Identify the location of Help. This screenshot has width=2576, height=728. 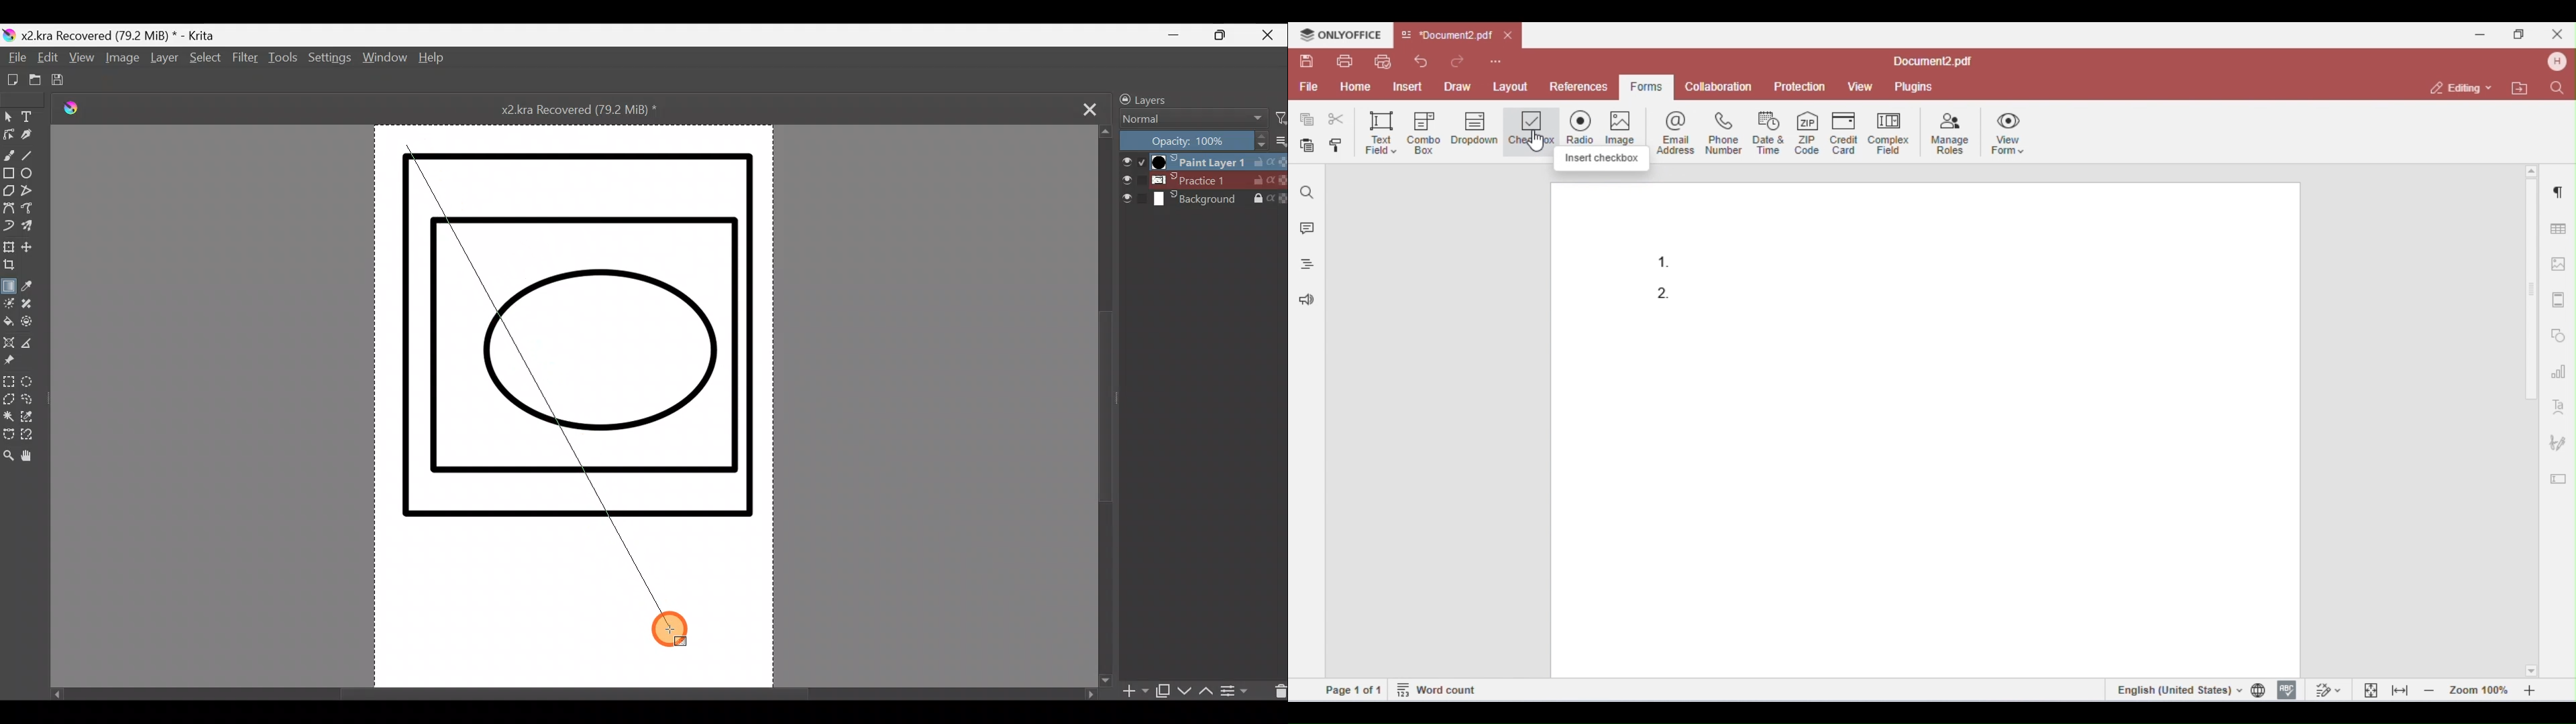
(432, 60).